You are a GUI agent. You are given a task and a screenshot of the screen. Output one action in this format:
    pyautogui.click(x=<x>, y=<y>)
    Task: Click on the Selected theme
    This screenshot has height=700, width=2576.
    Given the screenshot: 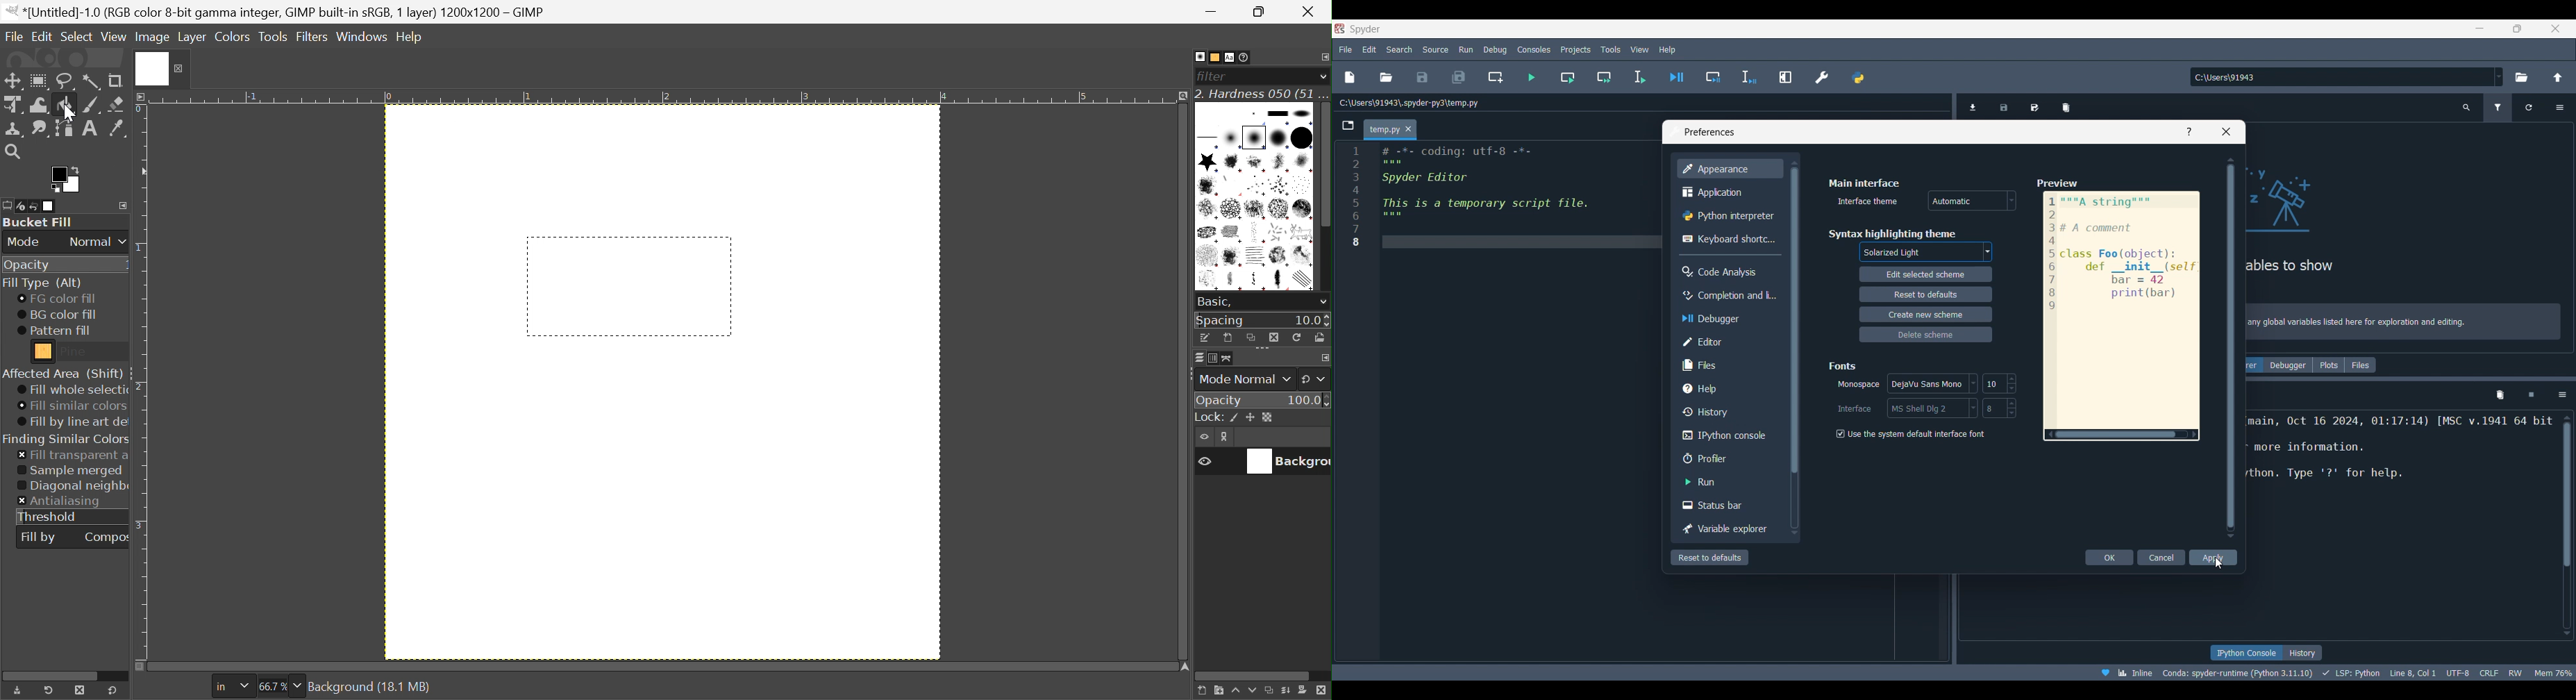 What is the action you would take?
    pyautogui.click(x=1927, y=251)
    